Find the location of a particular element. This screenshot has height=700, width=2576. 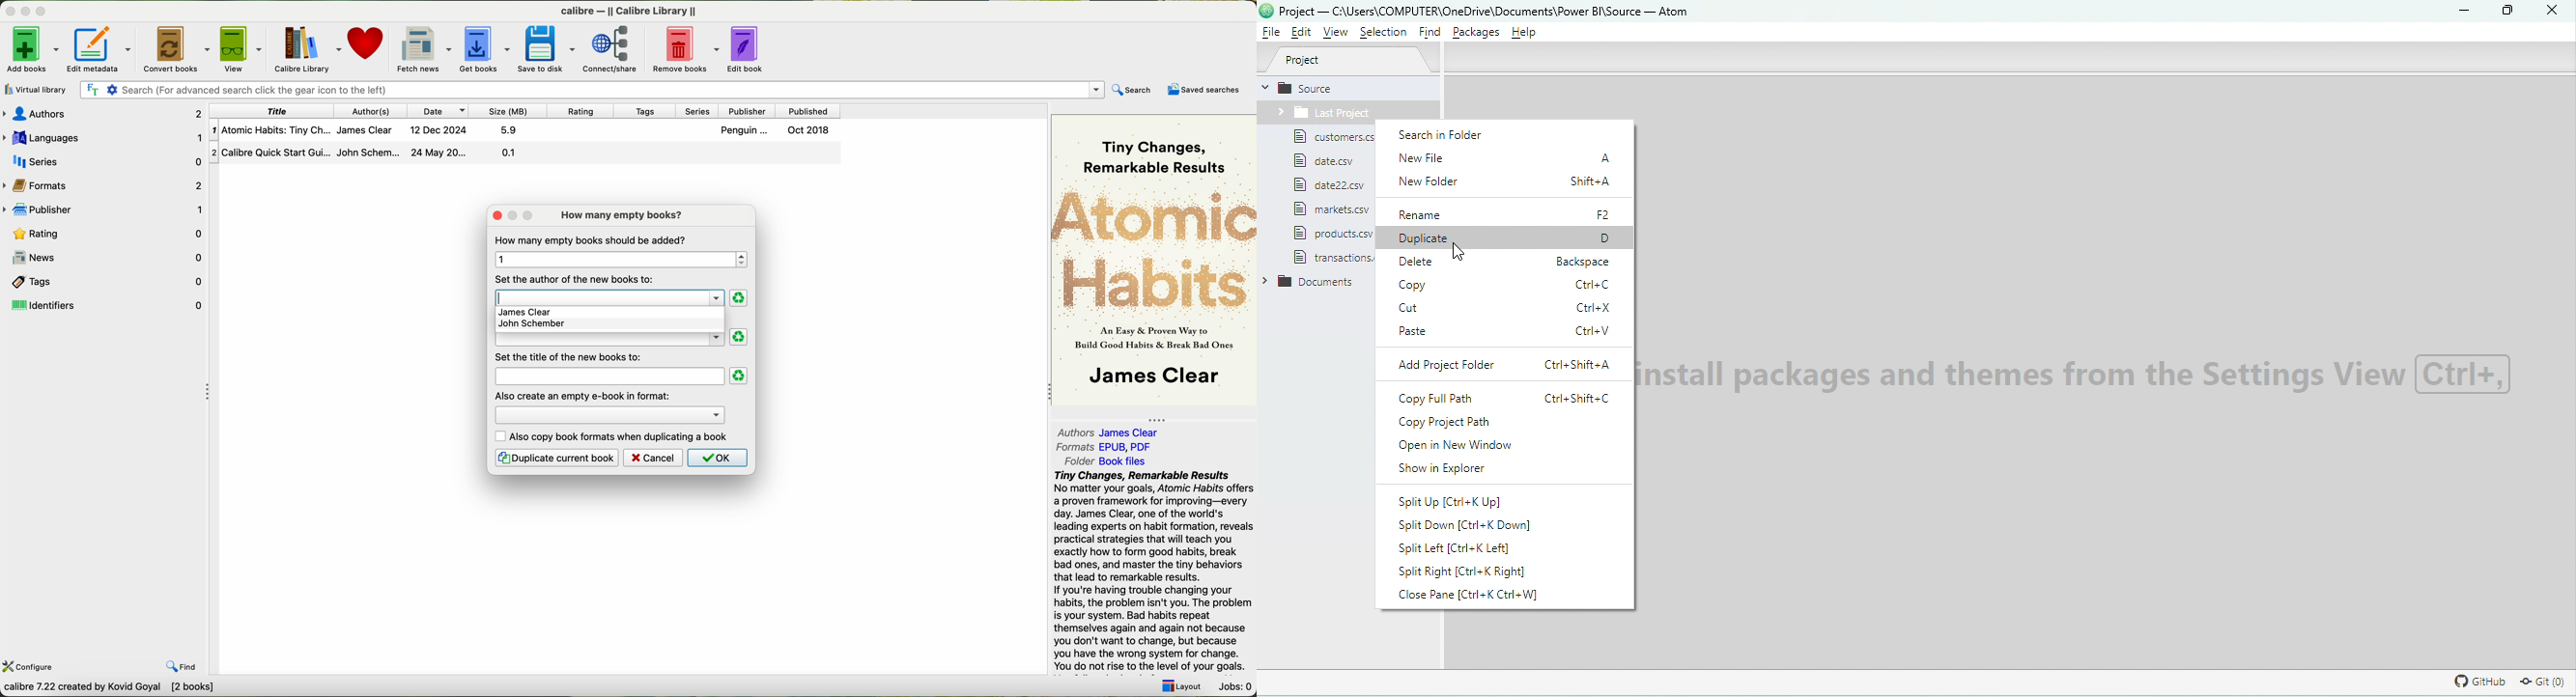

File is located at coordinates (1337, 185).